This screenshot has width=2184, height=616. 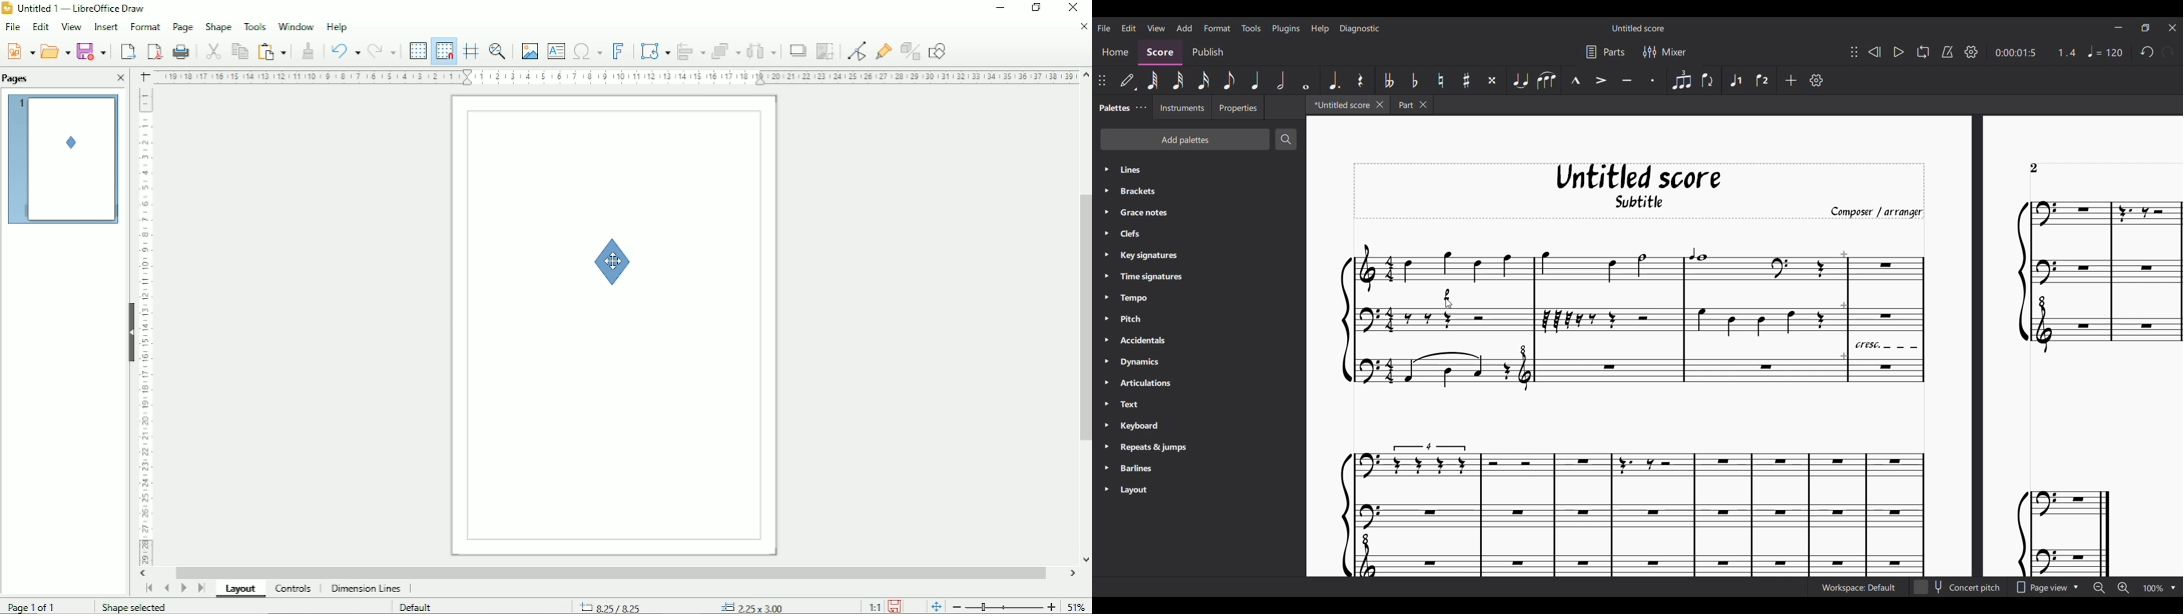 What do you see at coordinates (105, 27) in the screenshot?
I see `Insert` at bounding box center [105, 27].